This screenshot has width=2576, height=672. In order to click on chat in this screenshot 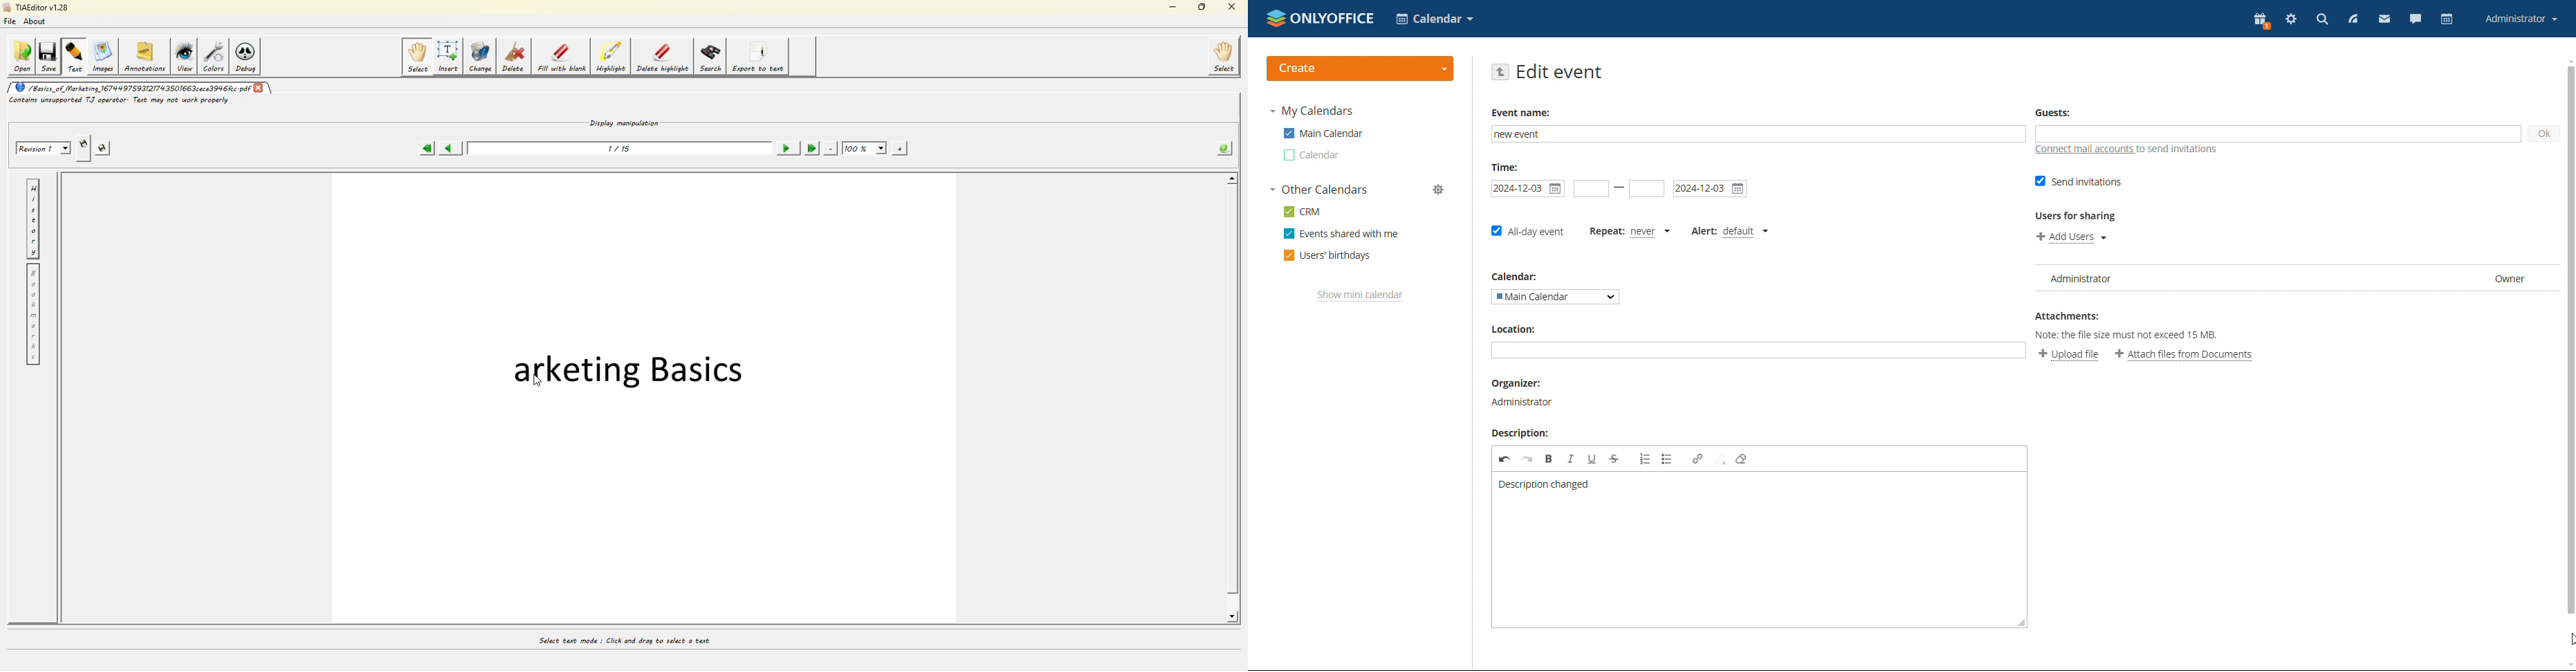, I will do `click(2416, 19)`.